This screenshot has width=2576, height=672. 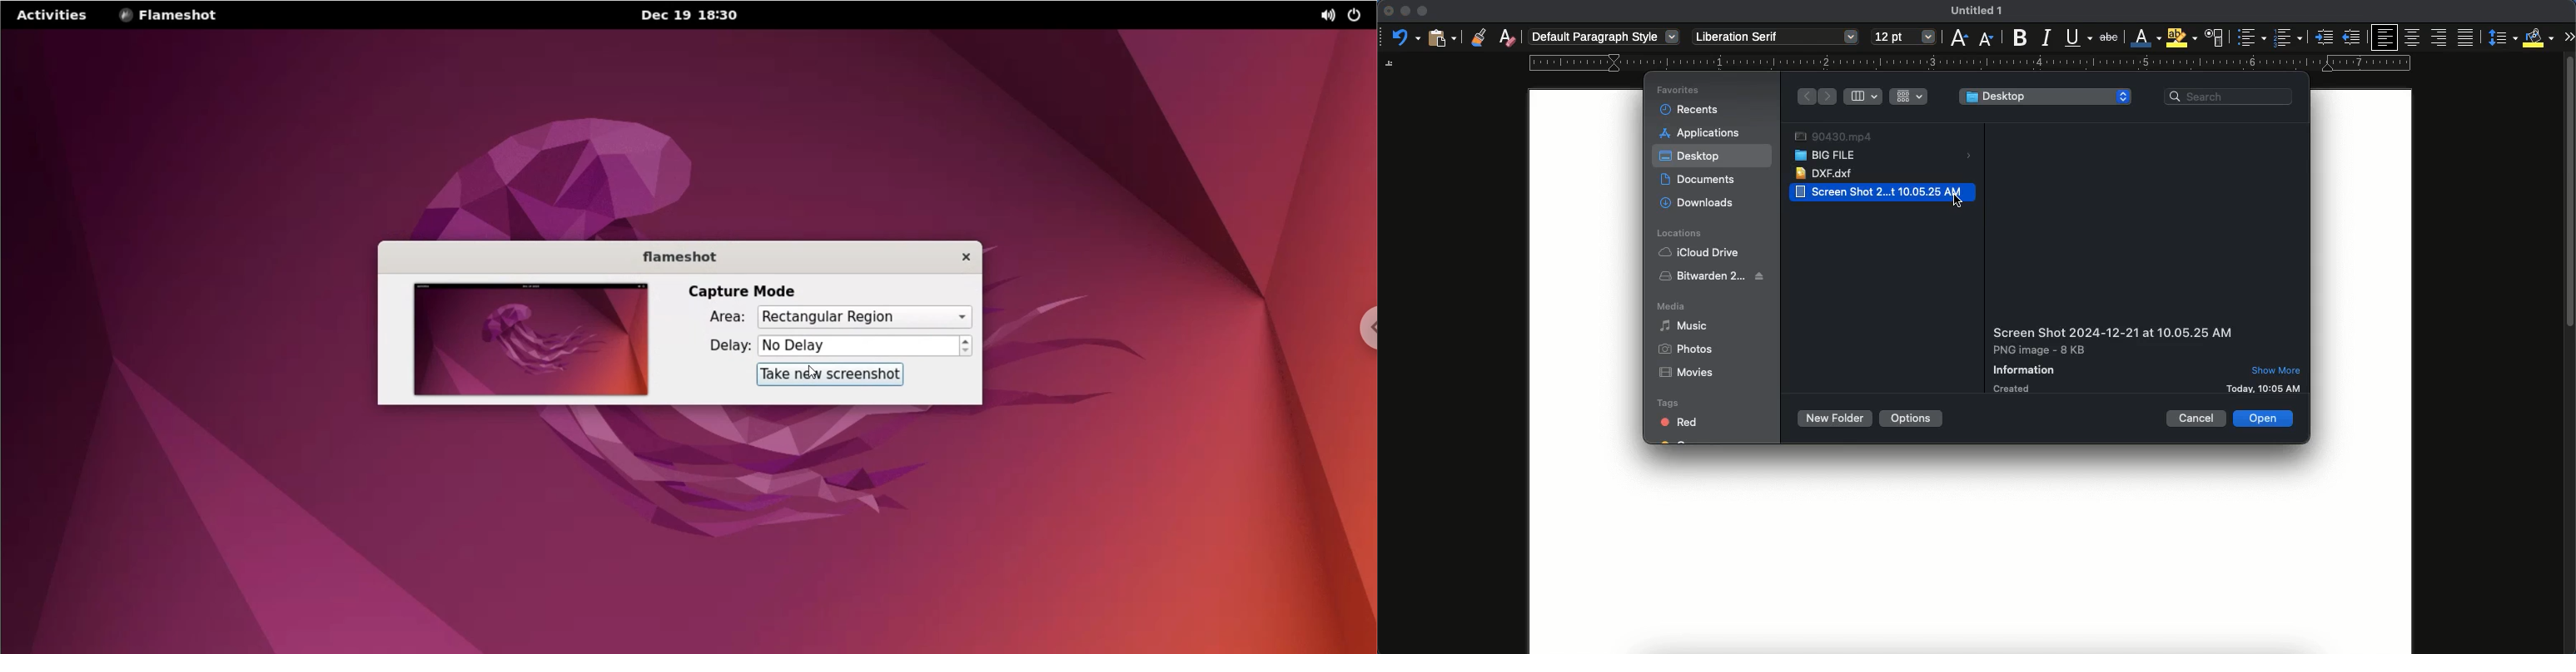 What do you see at coordinates (1685, 349) in the screenshot?
I see `photos` at bounding box center [1685, 349].